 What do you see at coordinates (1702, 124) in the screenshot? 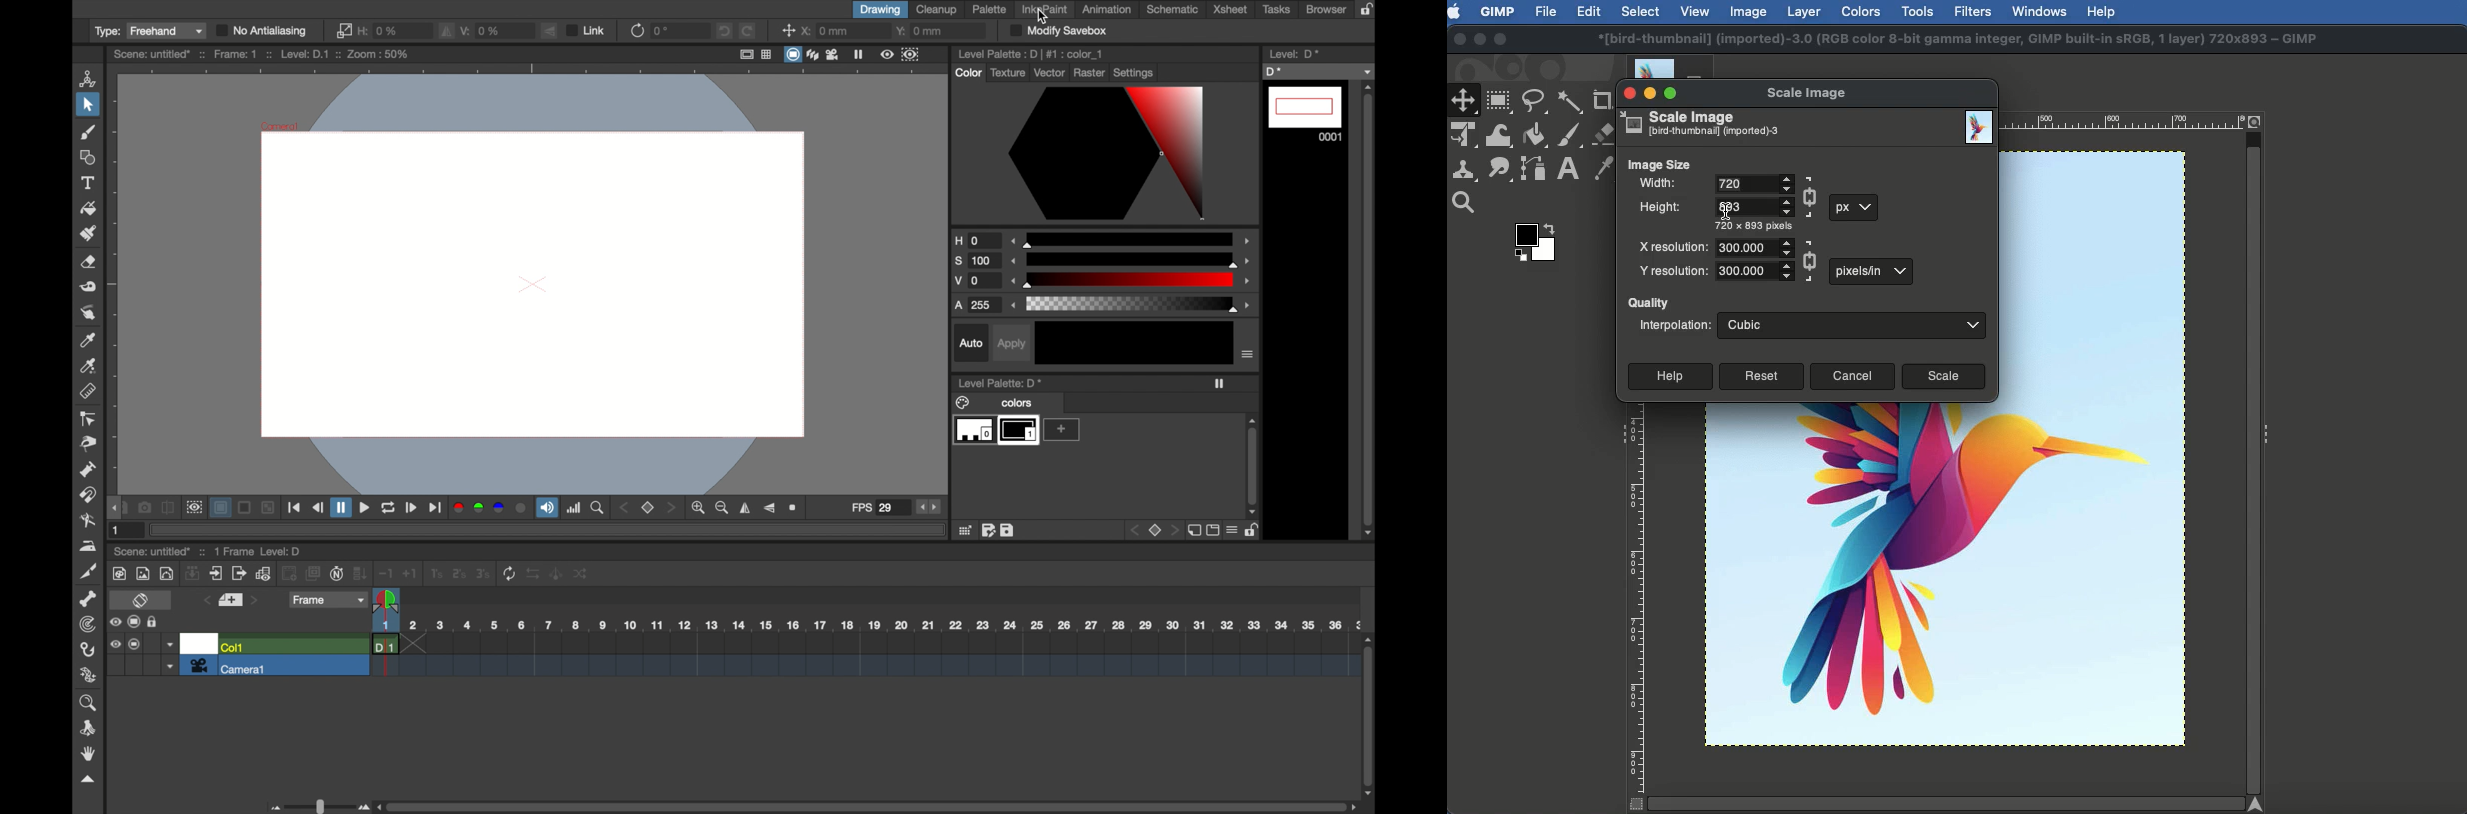
I see `Scale image` at bounding box center [1702, 124].